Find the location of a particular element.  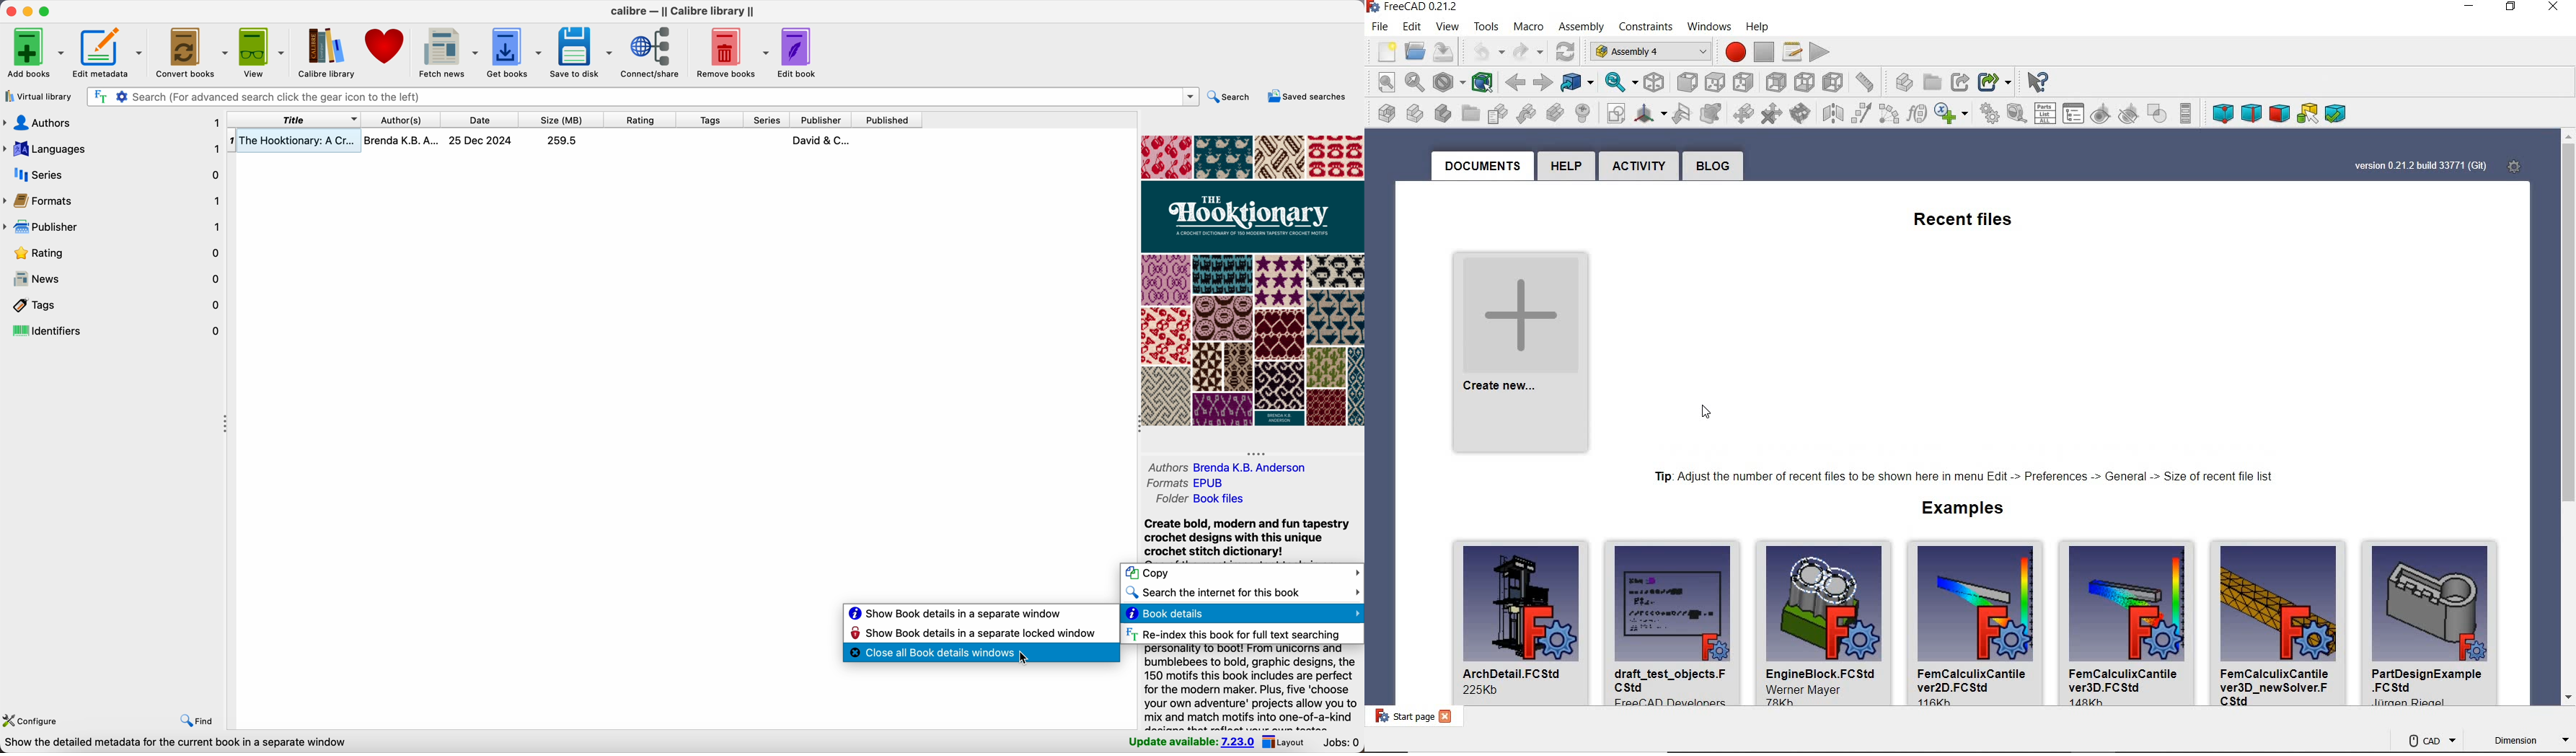

identifiers is located at coordinates (112, 331).